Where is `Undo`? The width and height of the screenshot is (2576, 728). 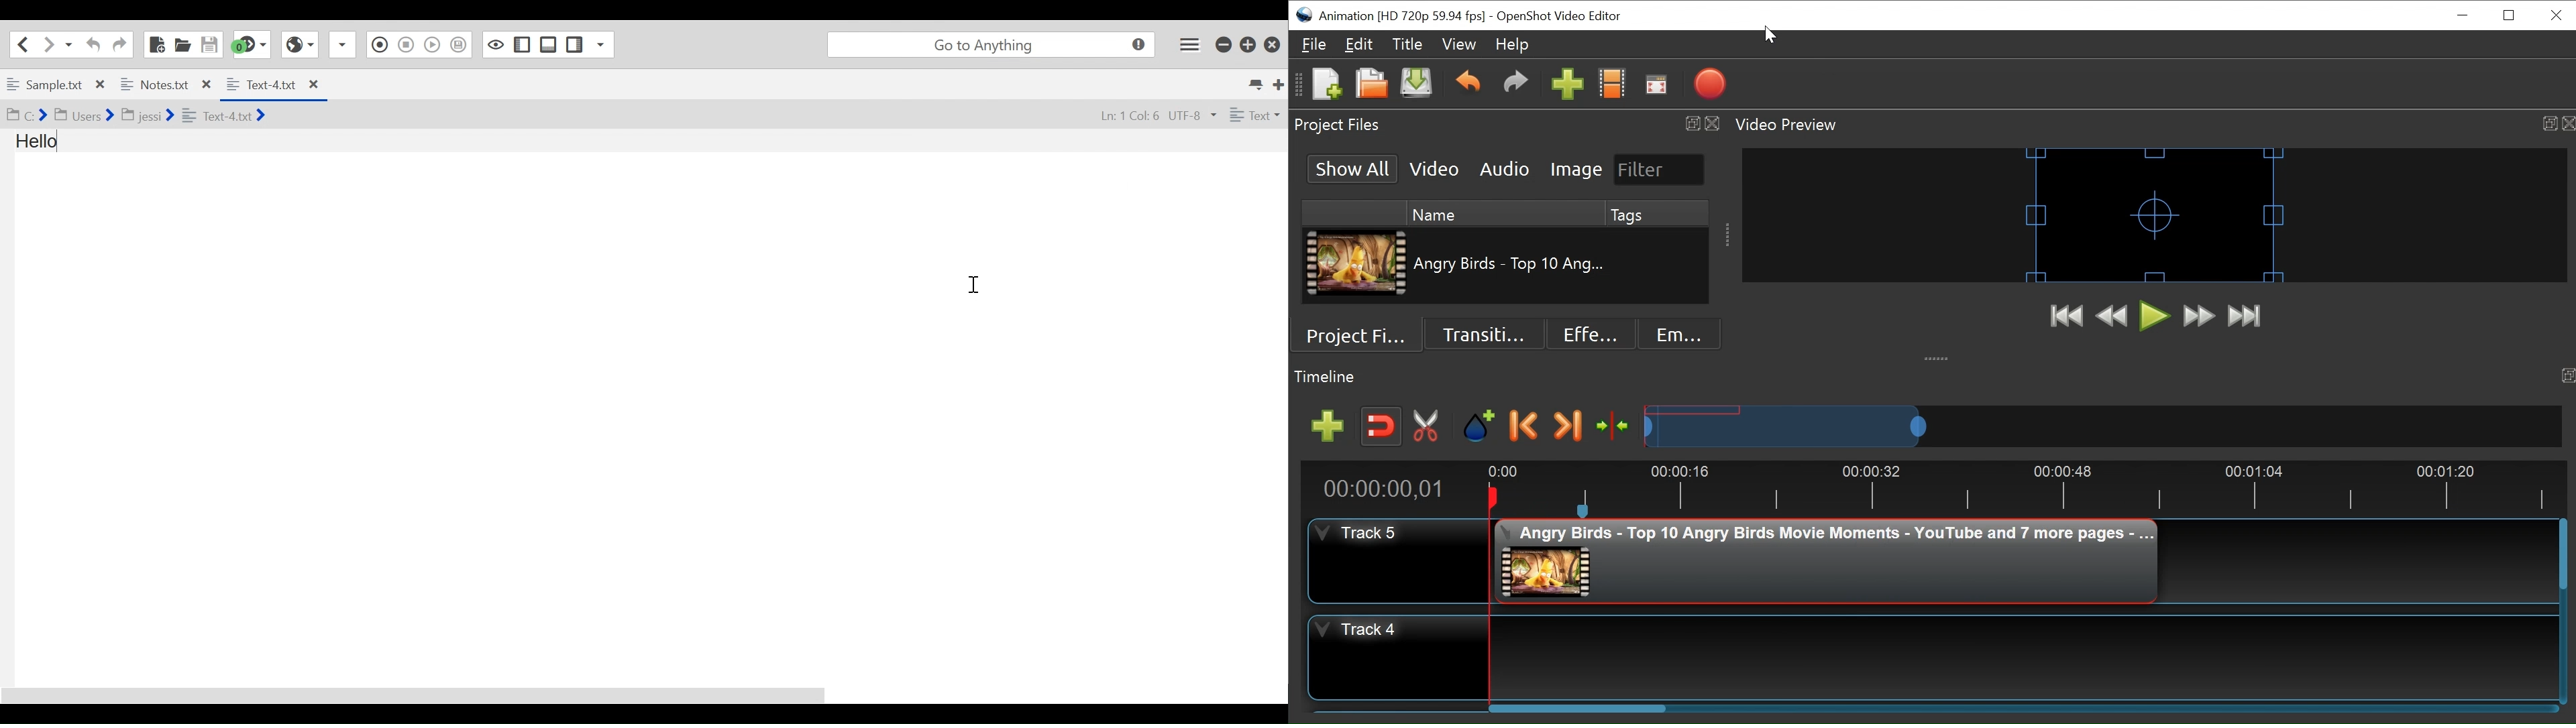 Undo is located at coordinates (1470, 85).